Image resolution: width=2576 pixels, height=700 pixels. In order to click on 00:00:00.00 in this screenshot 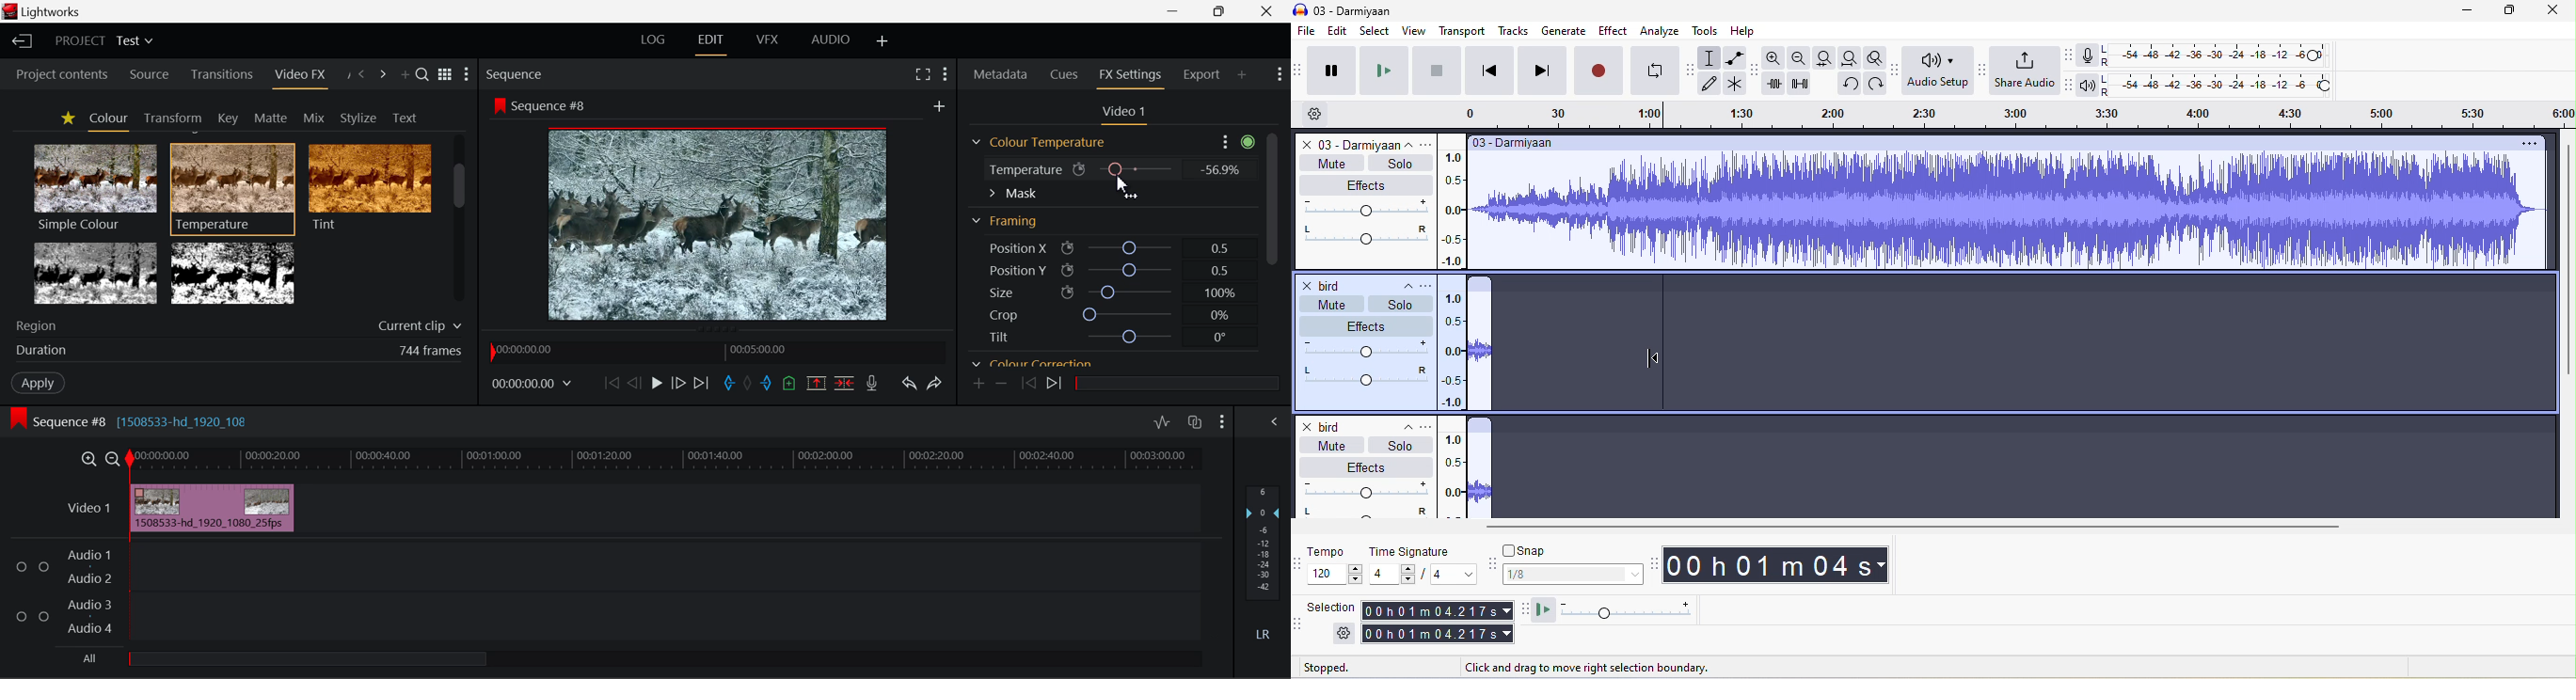, I will do `click(527, 350)`.